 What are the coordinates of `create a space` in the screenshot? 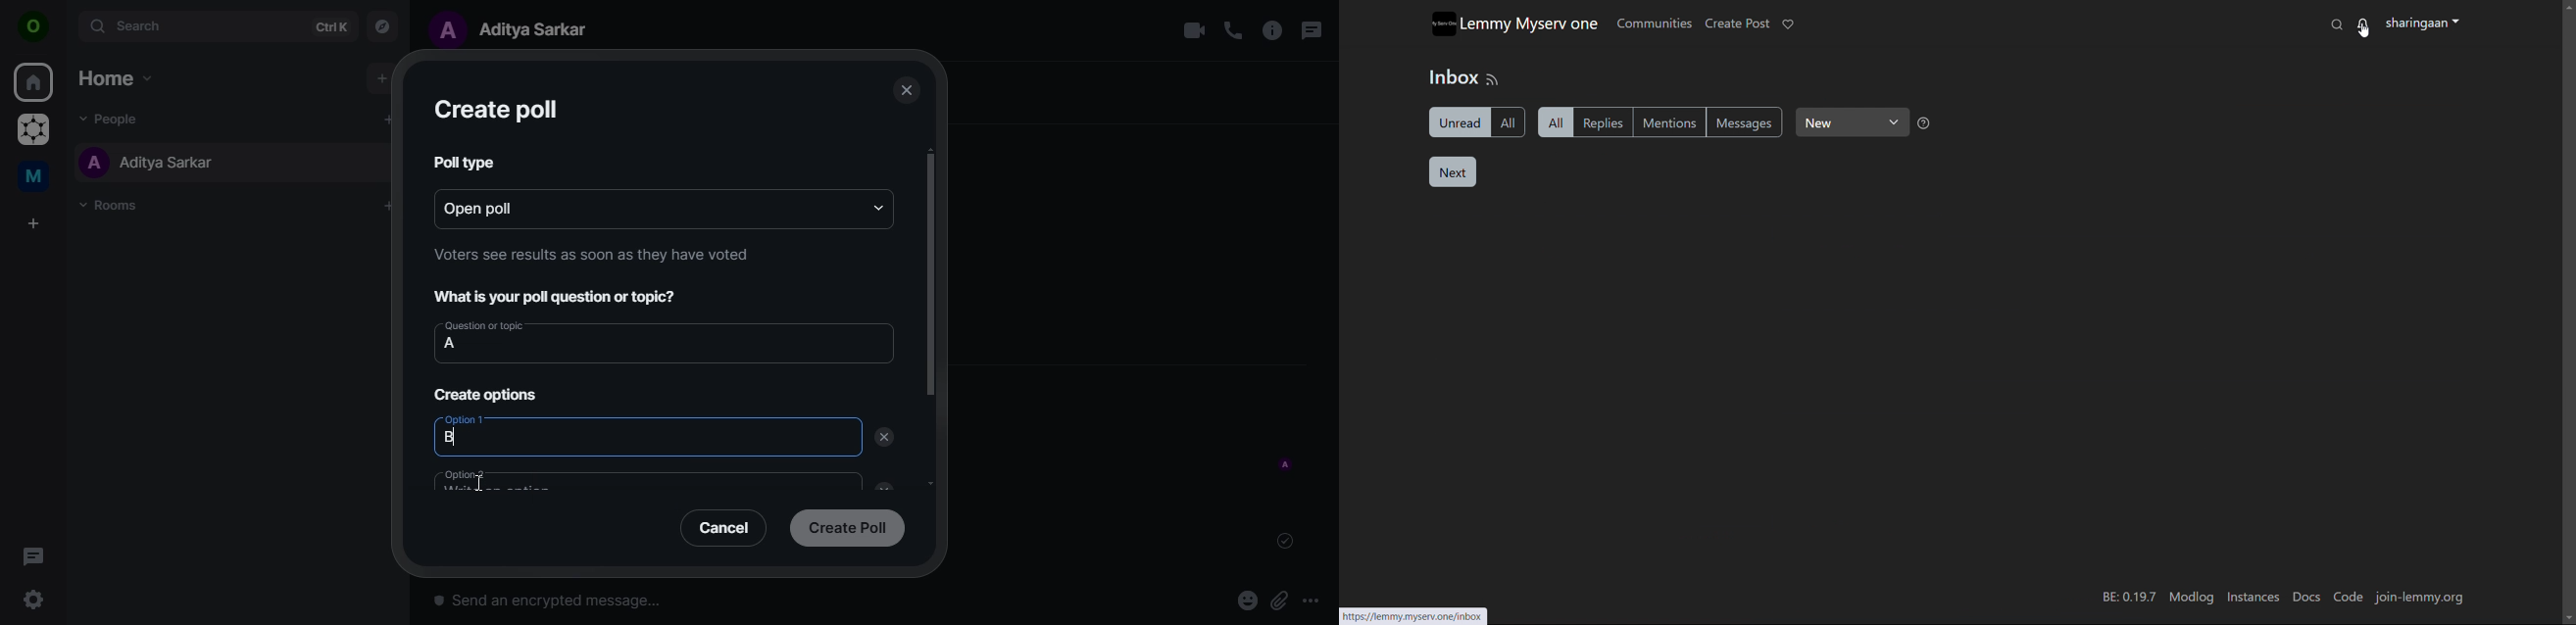 It's located at (36, 224).